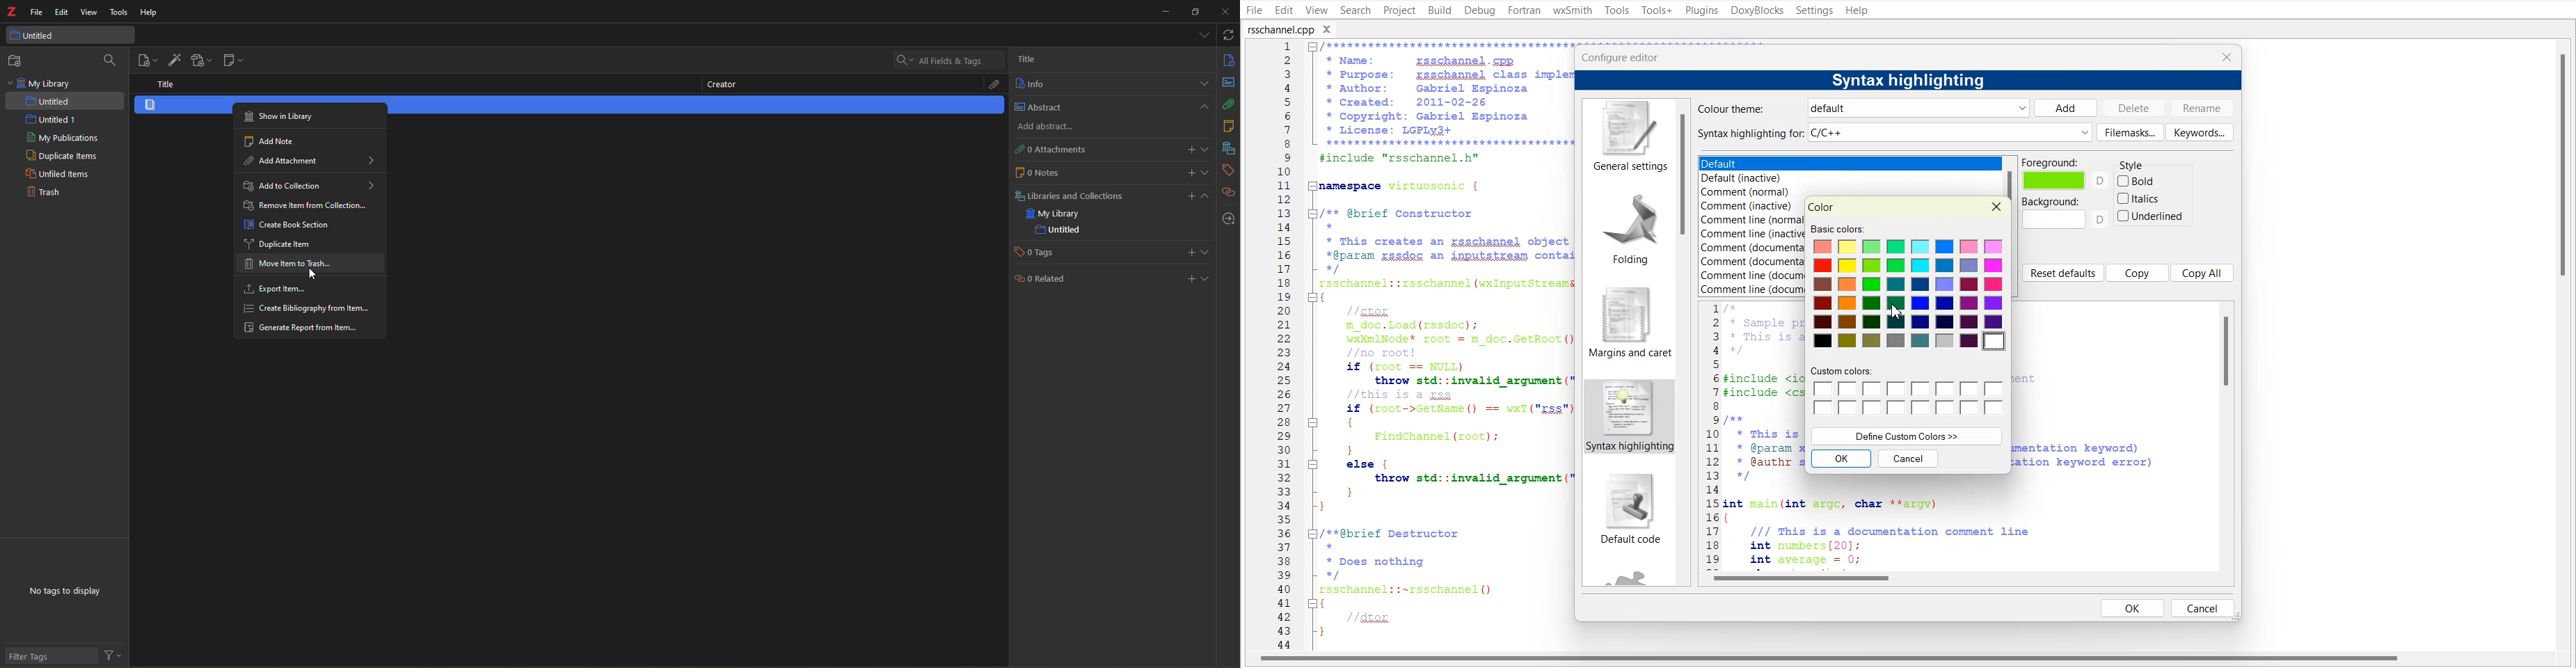 The width and height of the screenshot is (2576, 672). What do you see at coordinates (1056, 214) in the screenshot?
I see `my library` at bounding box center [1056, 214].